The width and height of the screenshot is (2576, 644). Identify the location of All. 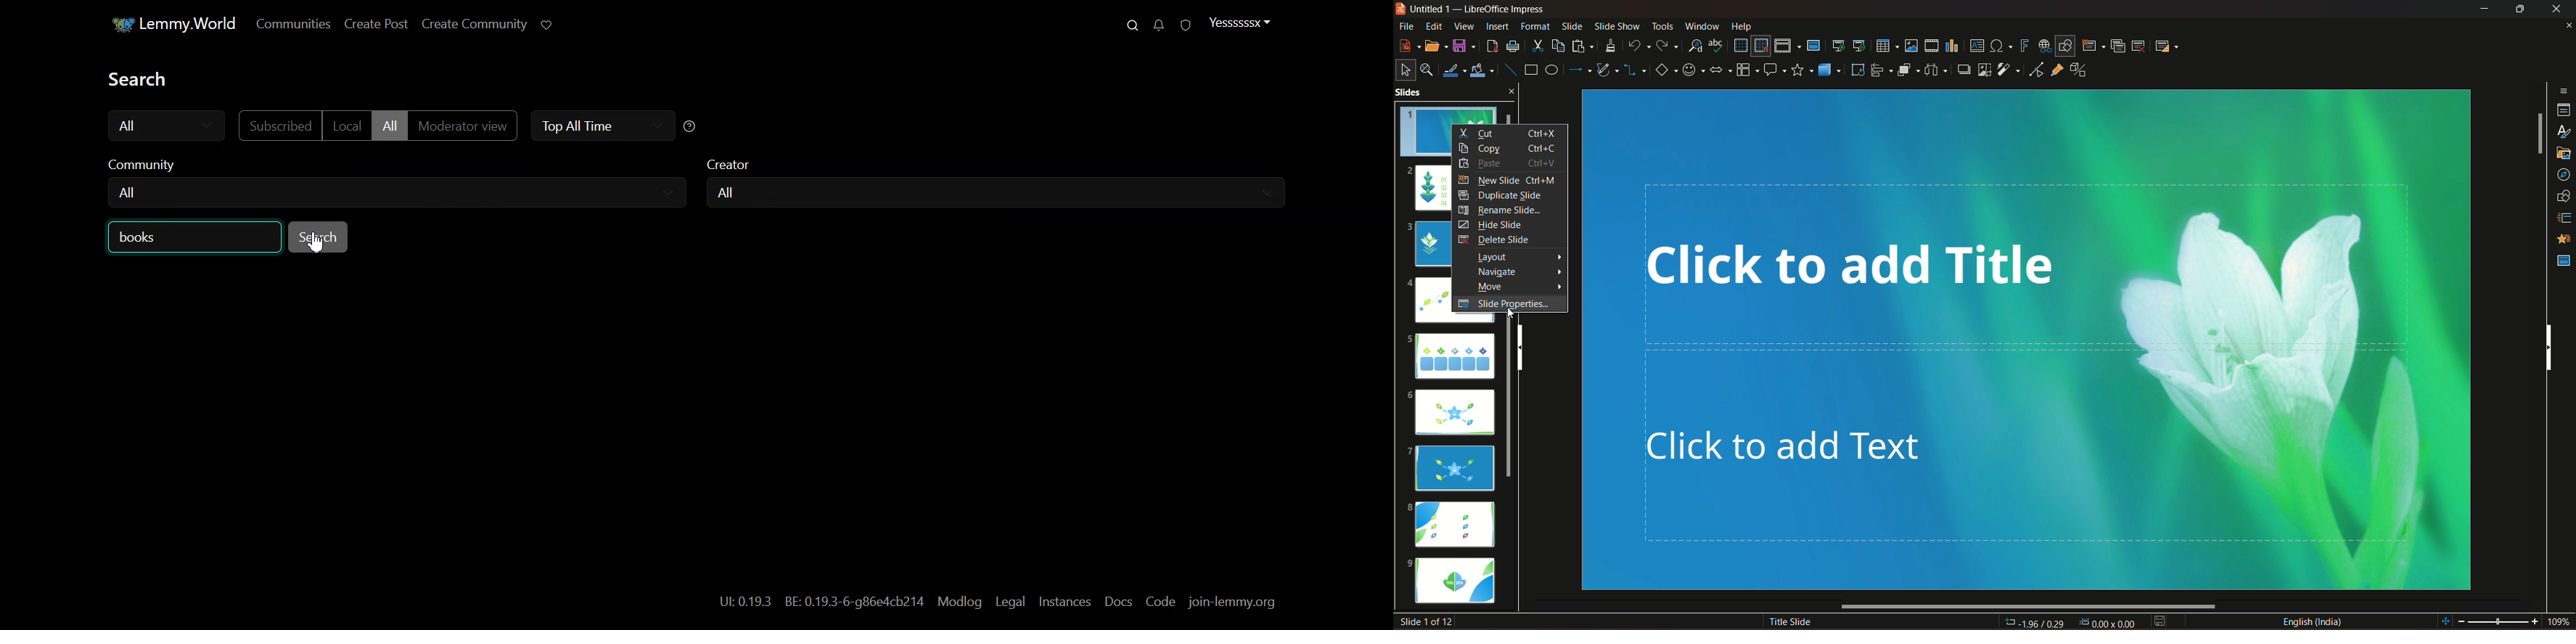
(163, 124).